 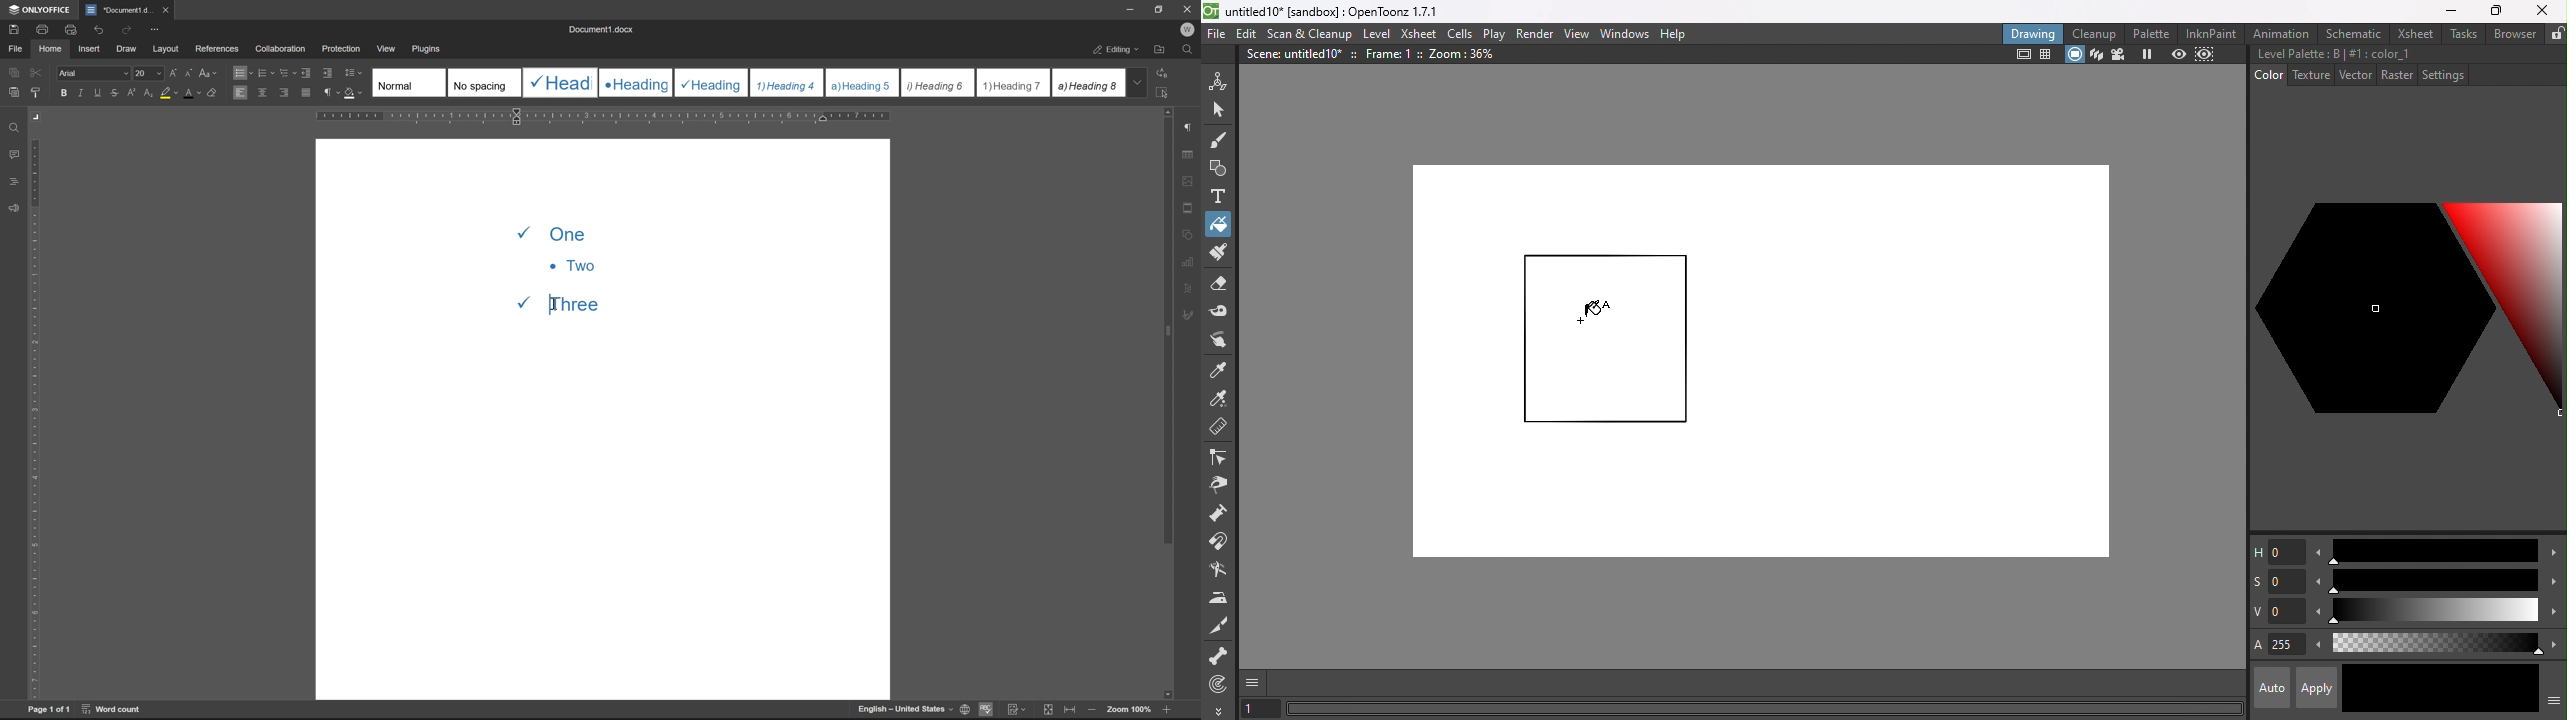 I want to click on Xsheet, so click(x=1418, y=33).